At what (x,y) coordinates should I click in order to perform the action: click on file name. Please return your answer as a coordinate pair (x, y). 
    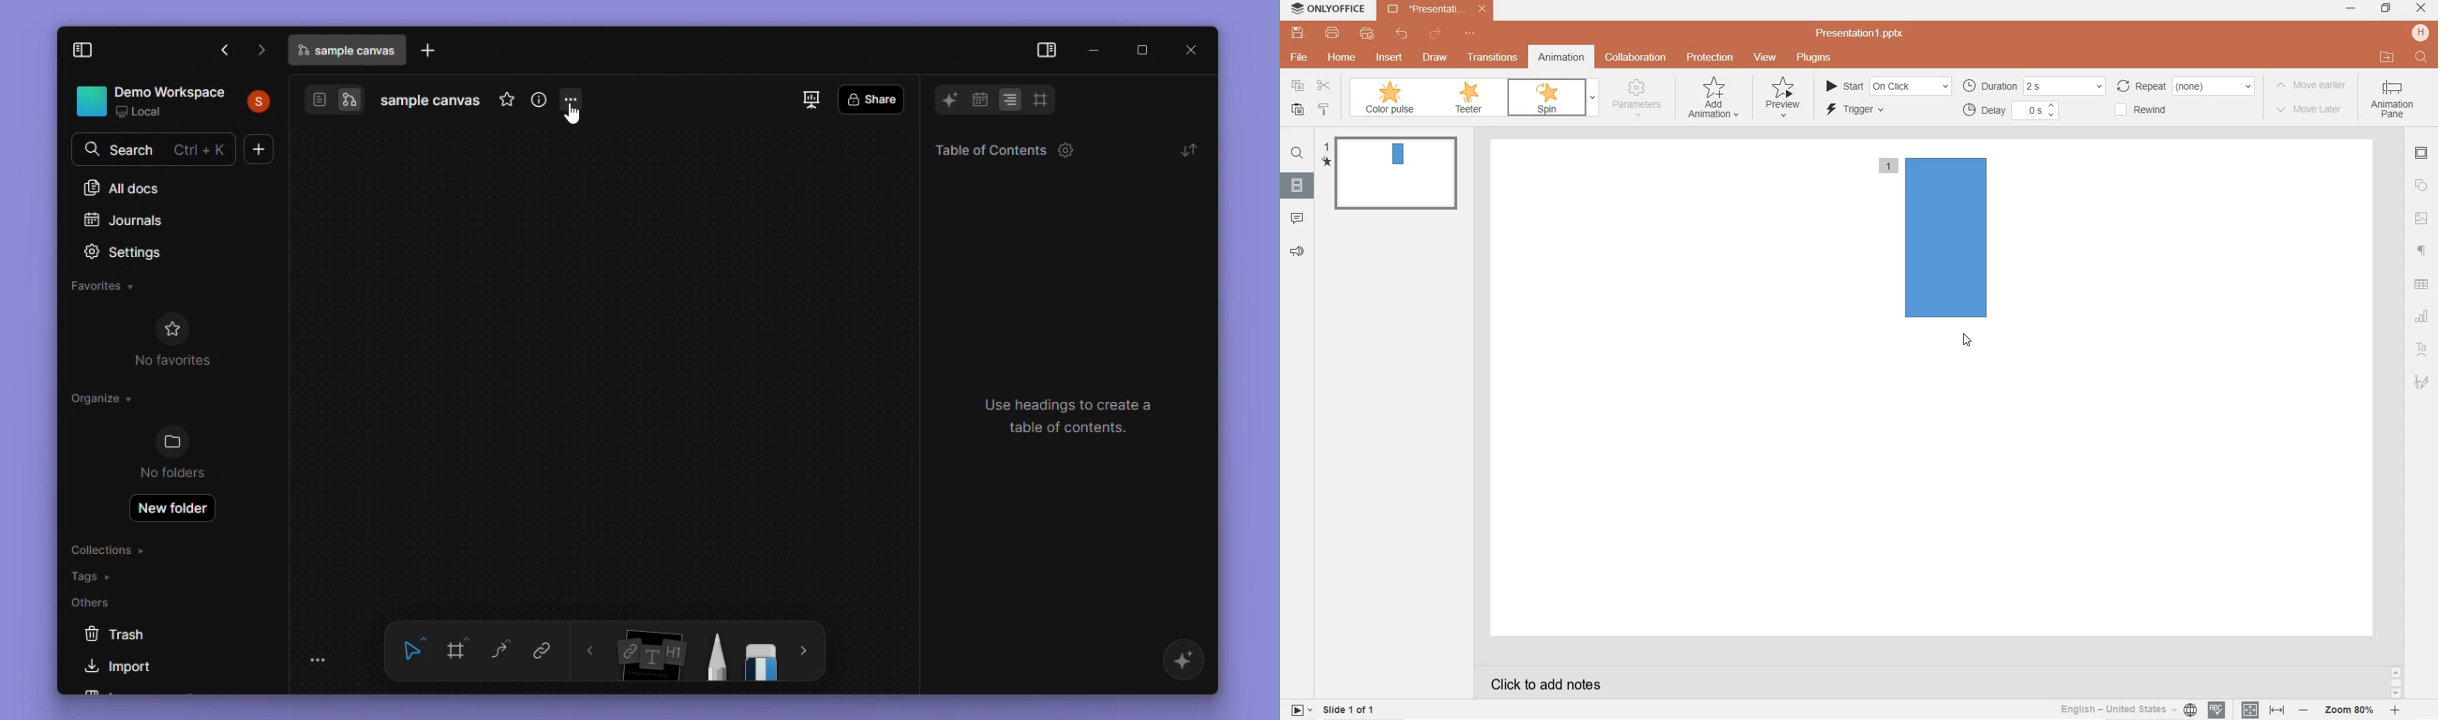
    Looking at the image, I should click on (432, 102).